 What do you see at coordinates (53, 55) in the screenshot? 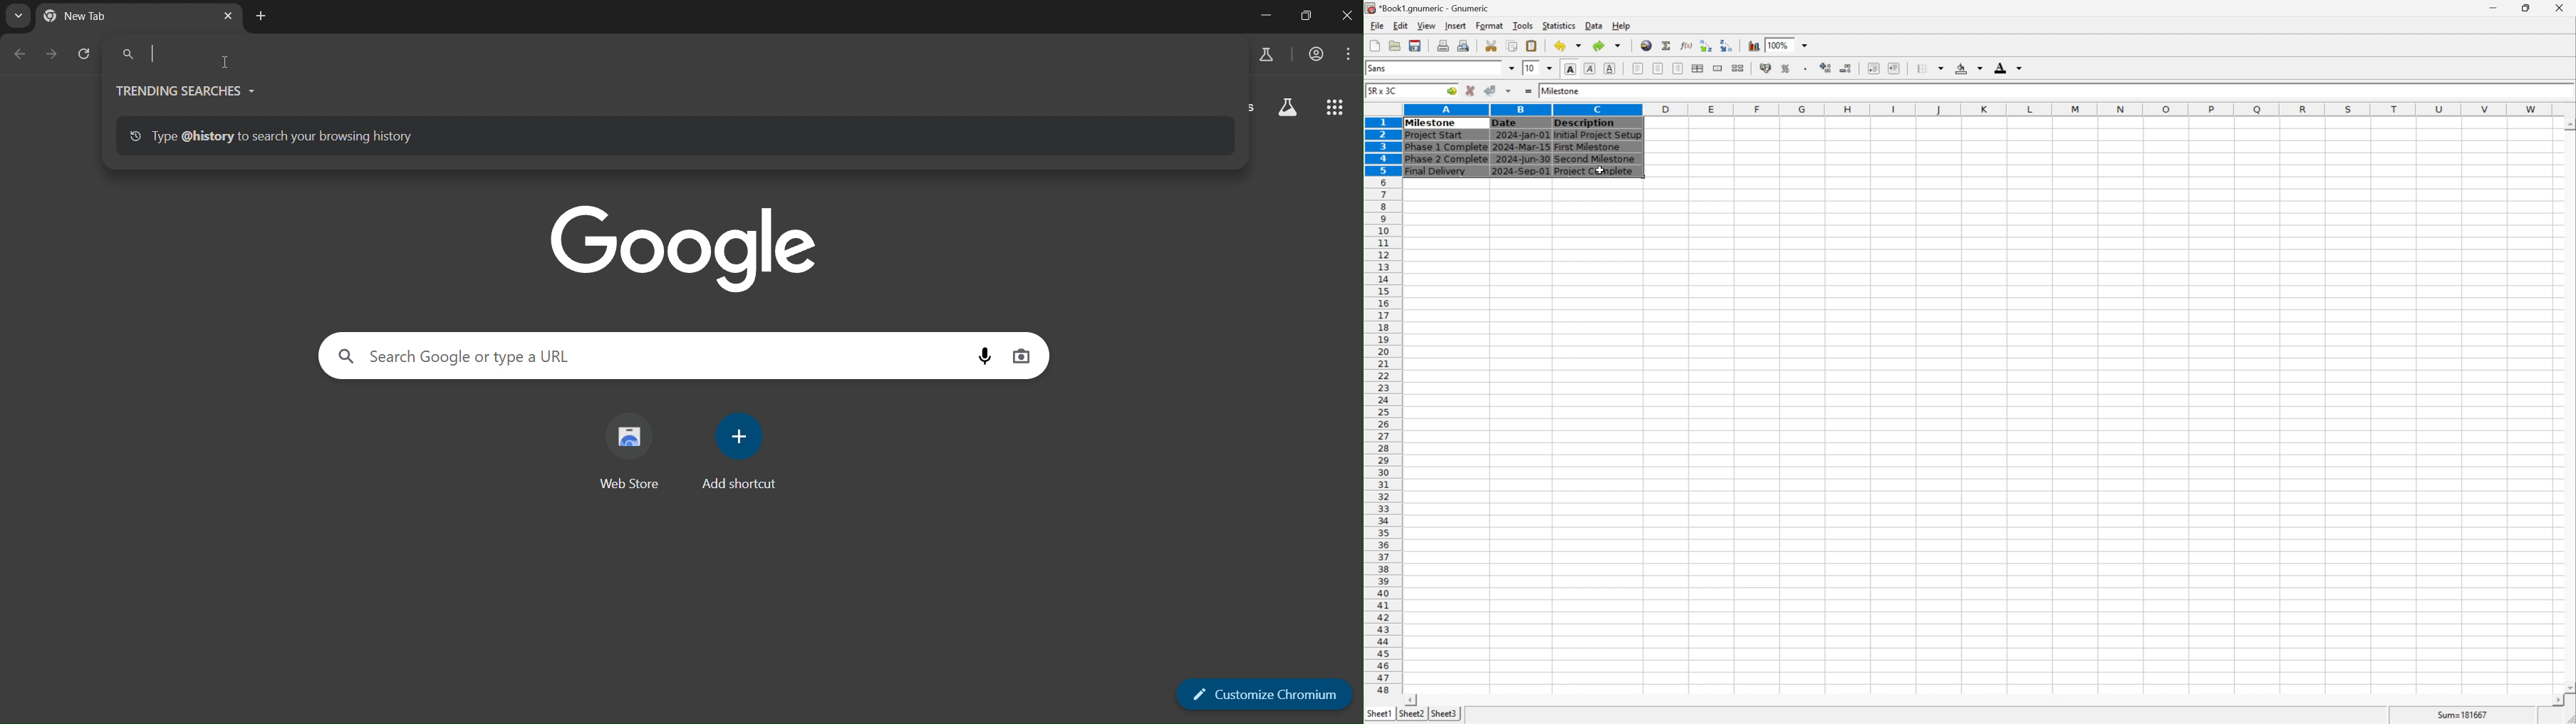
I see `go forward one page` at bounding box center [53, 55].